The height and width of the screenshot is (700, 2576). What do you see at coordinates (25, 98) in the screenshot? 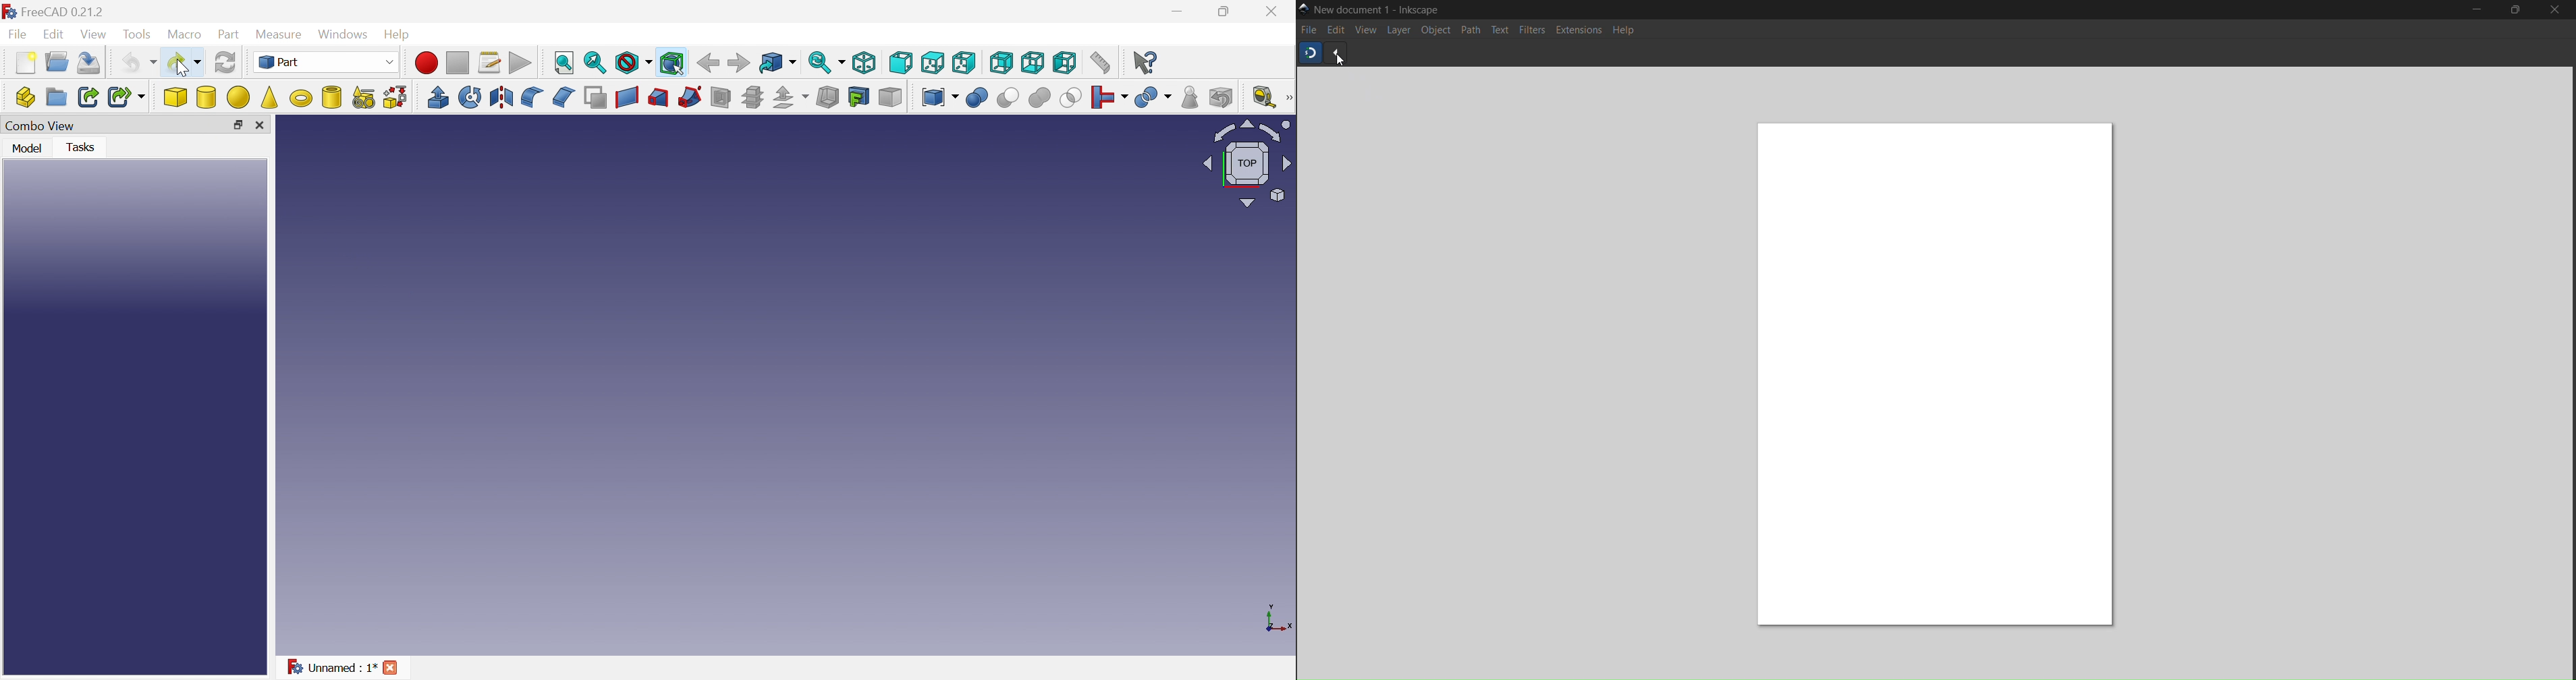
I see `Create part` at bounding box center [25, 98].